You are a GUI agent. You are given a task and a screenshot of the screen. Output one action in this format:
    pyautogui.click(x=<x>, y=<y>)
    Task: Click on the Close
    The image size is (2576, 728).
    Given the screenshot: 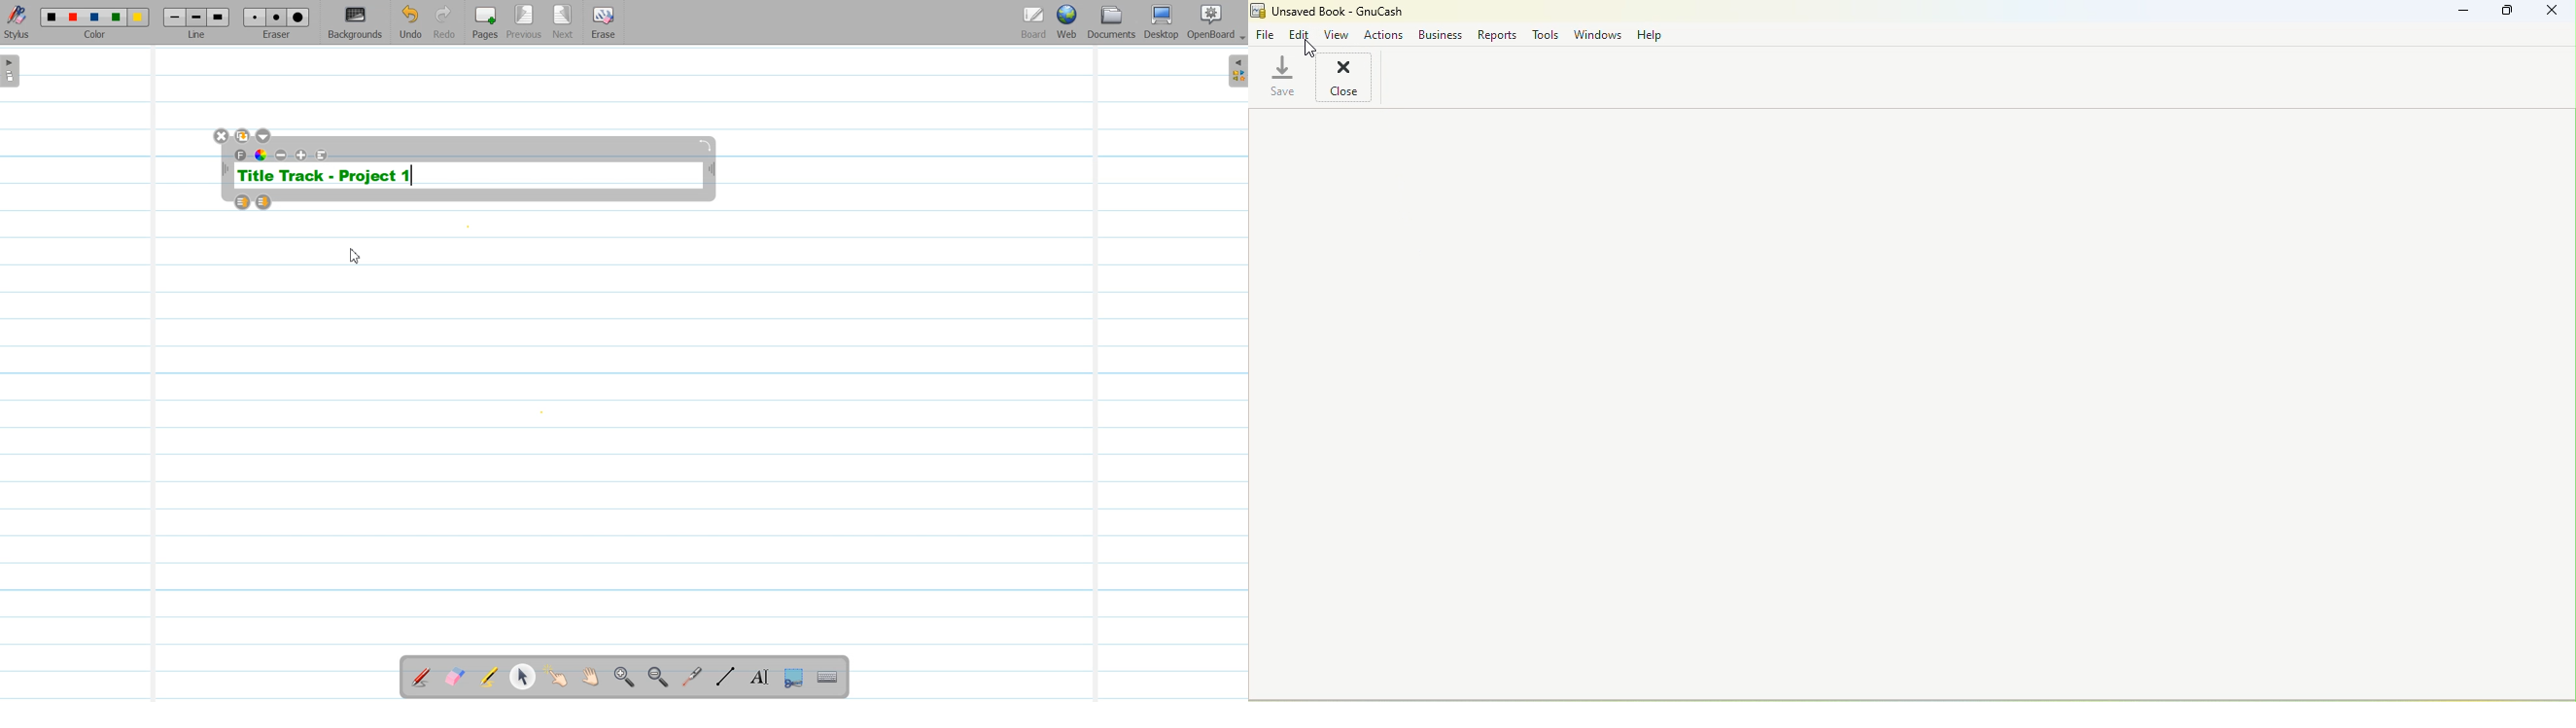 What is the action you would take?
    pyautogui.click(x=1344, y=78)
    